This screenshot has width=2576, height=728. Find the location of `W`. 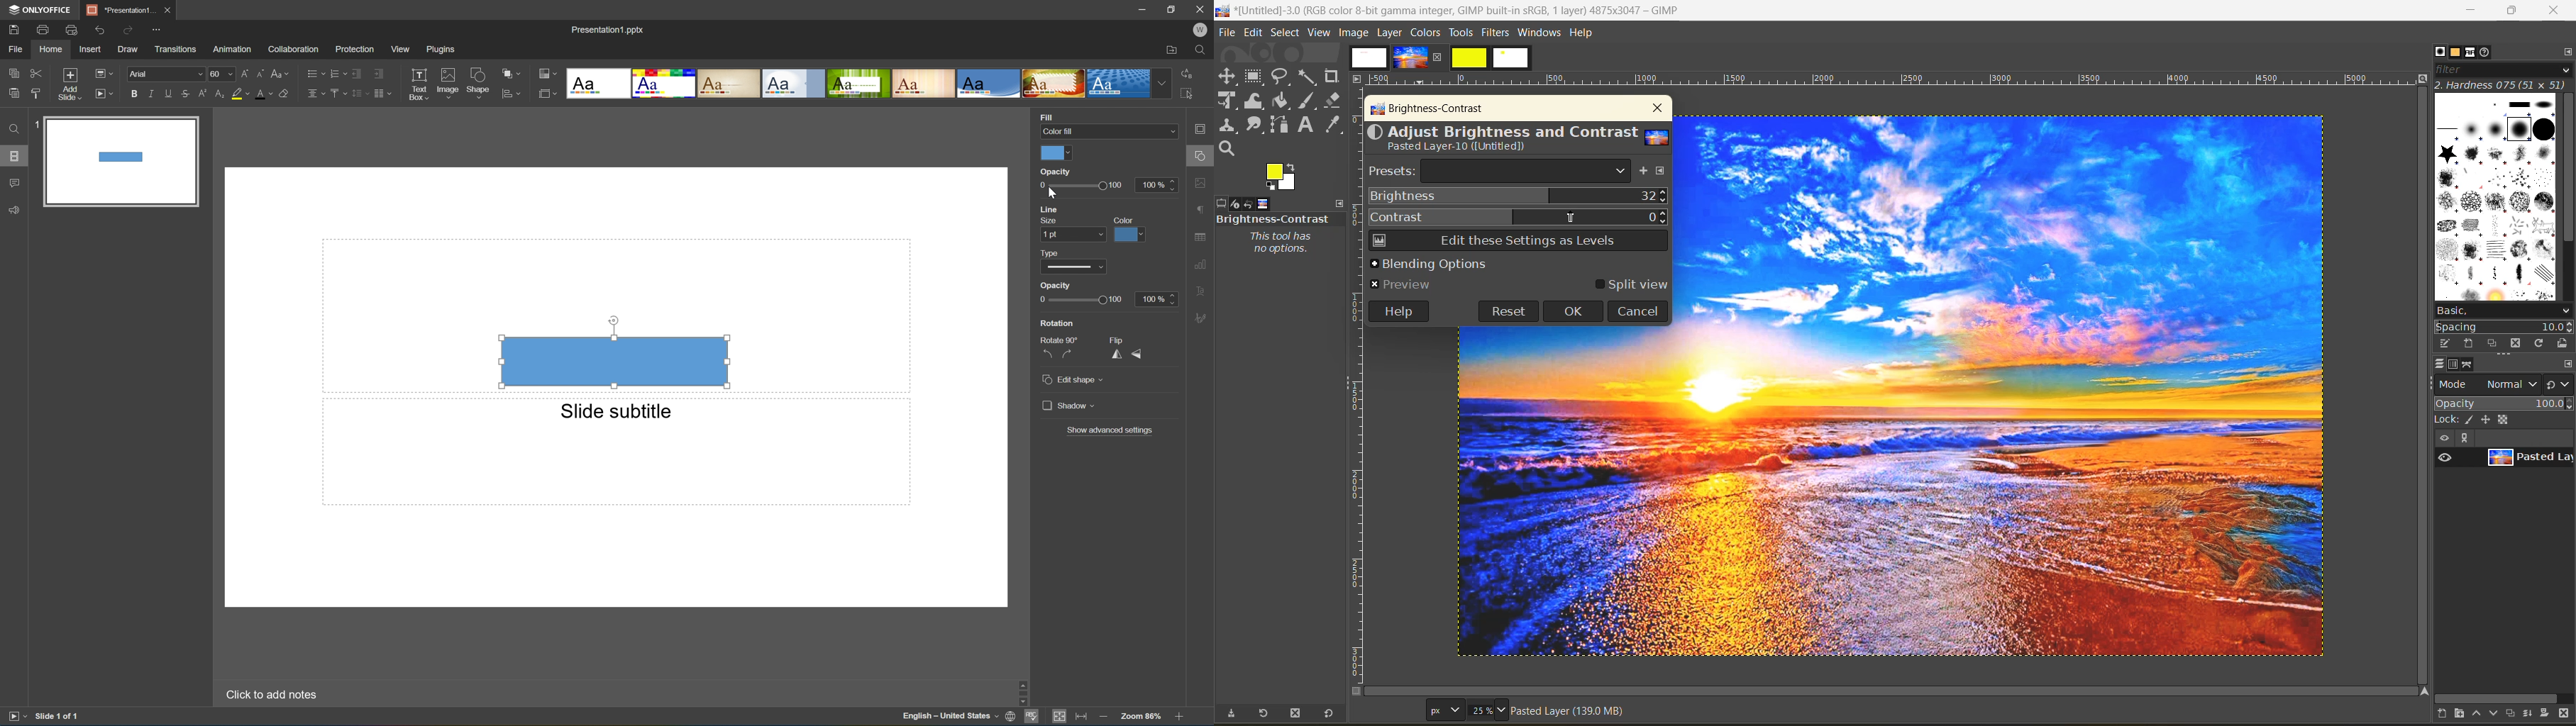

W is located at coordinates (1200, 28).